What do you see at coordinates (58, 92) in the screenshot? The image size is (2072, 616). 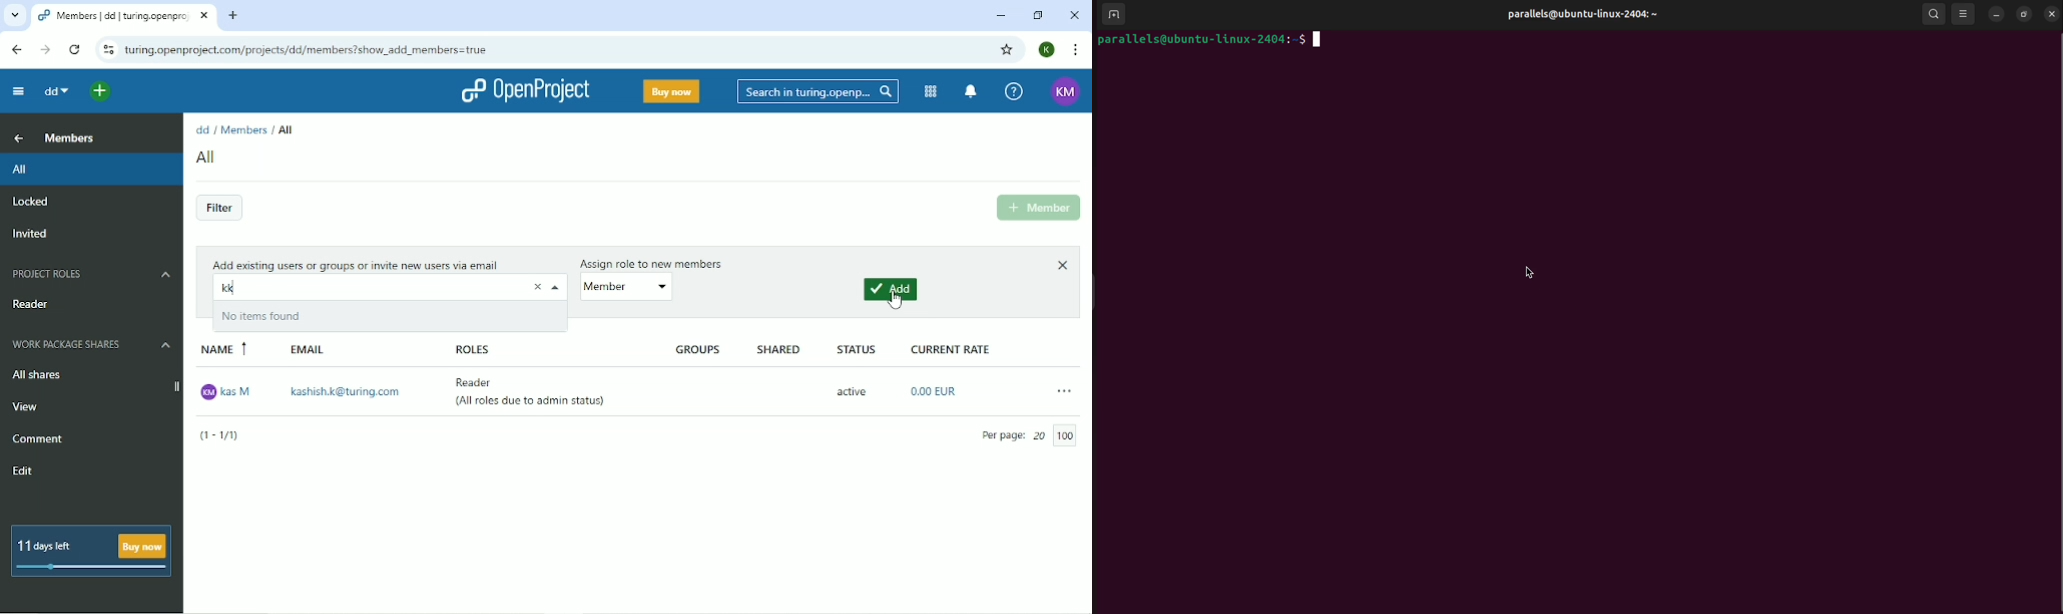 I see `dd` at bounding box center [58, 92].